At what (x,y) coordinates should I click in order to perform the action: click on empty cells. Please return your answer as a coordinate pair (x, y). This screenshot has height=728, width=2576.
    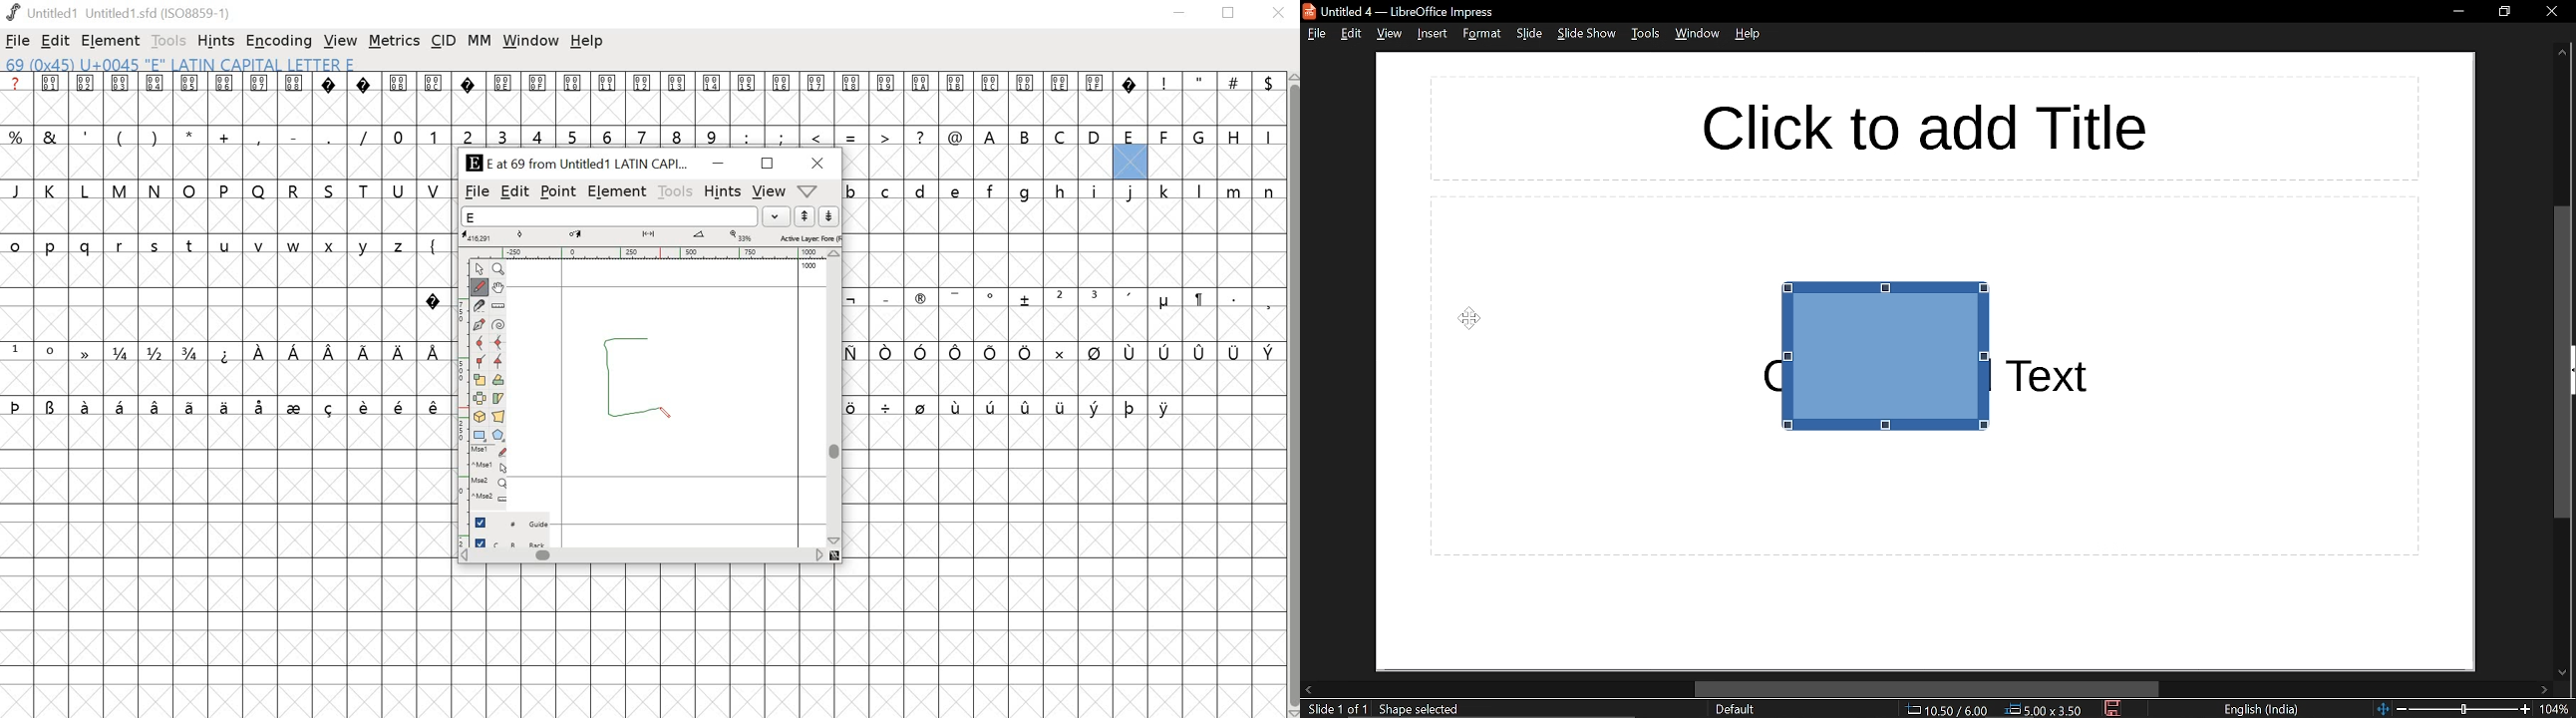
    Looking at the image, I should click on (1062, 161).